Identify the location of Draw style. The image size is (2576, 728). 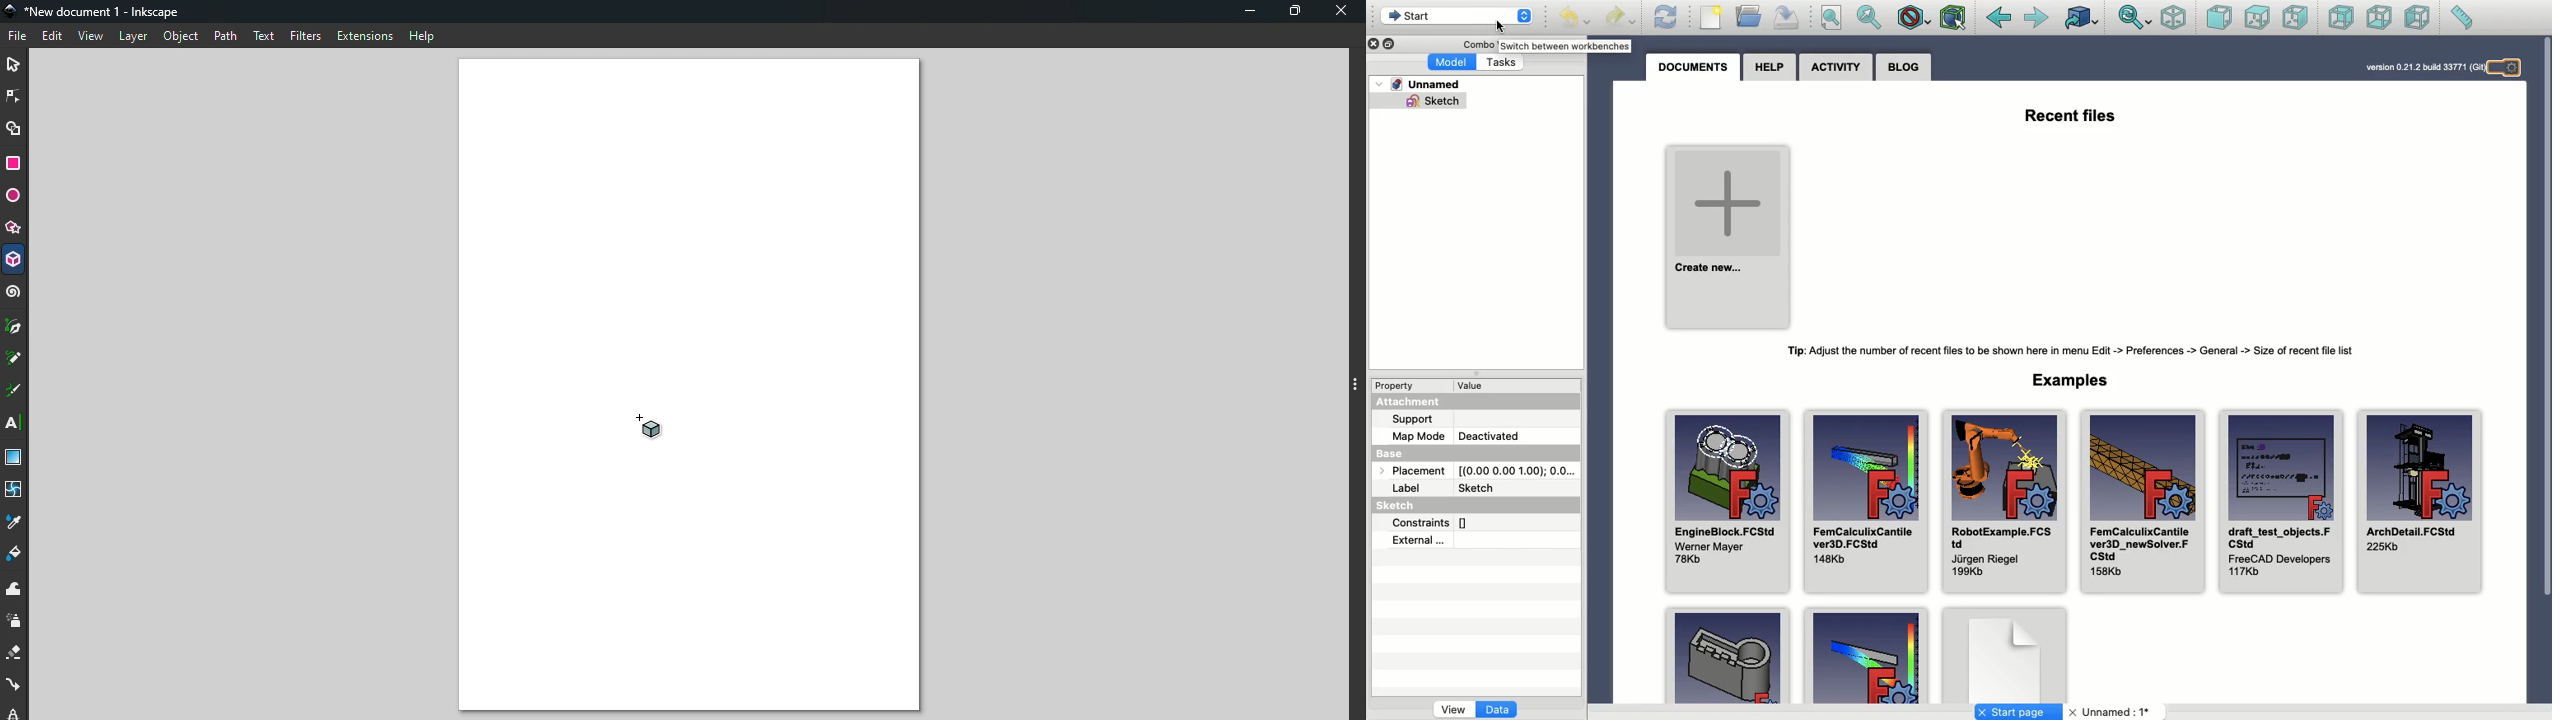
(1913, 20).